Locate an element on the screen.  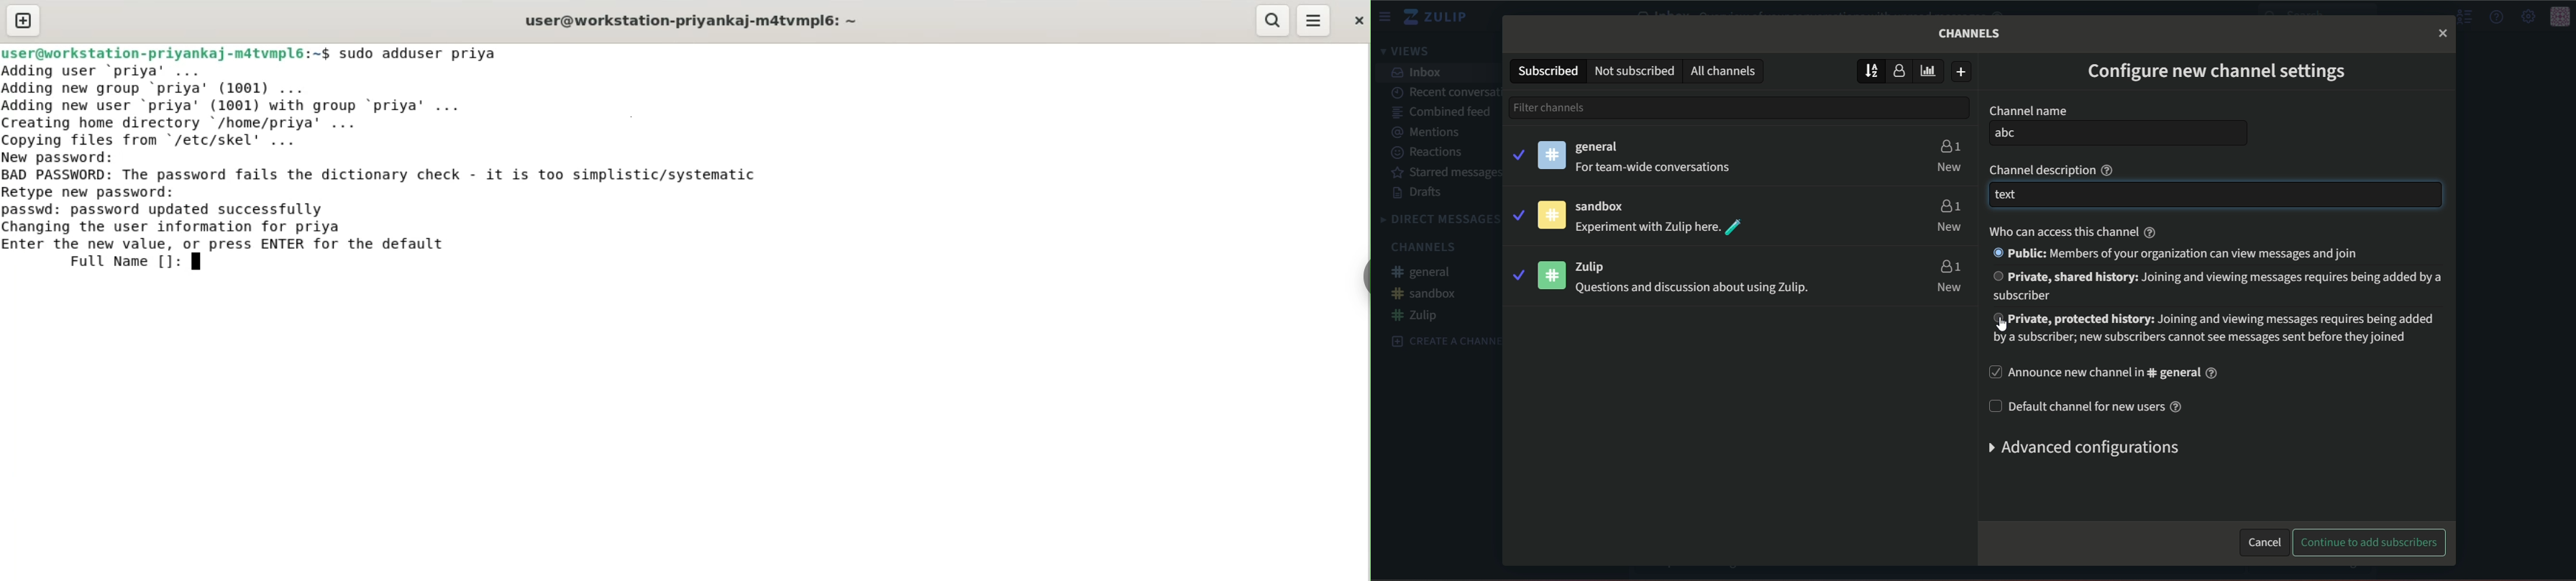
tick is located at coordinates (1517, 275).